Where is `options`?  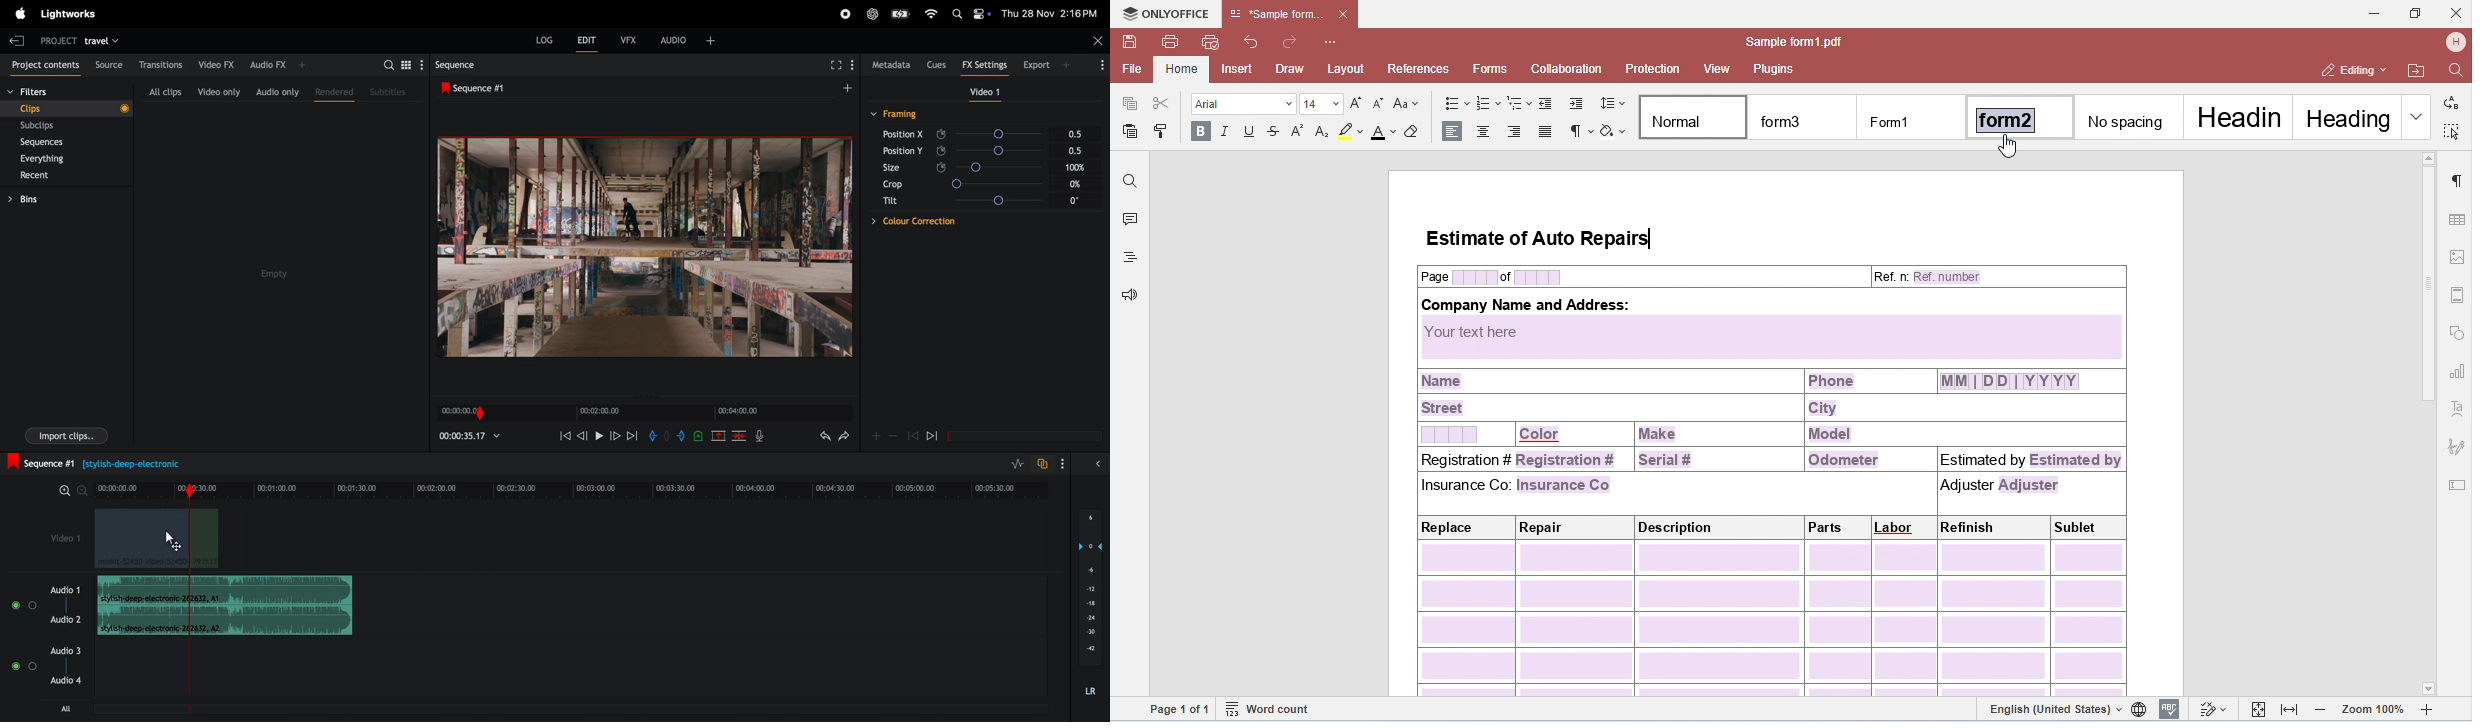 options is located at coordinates (1101, 463).